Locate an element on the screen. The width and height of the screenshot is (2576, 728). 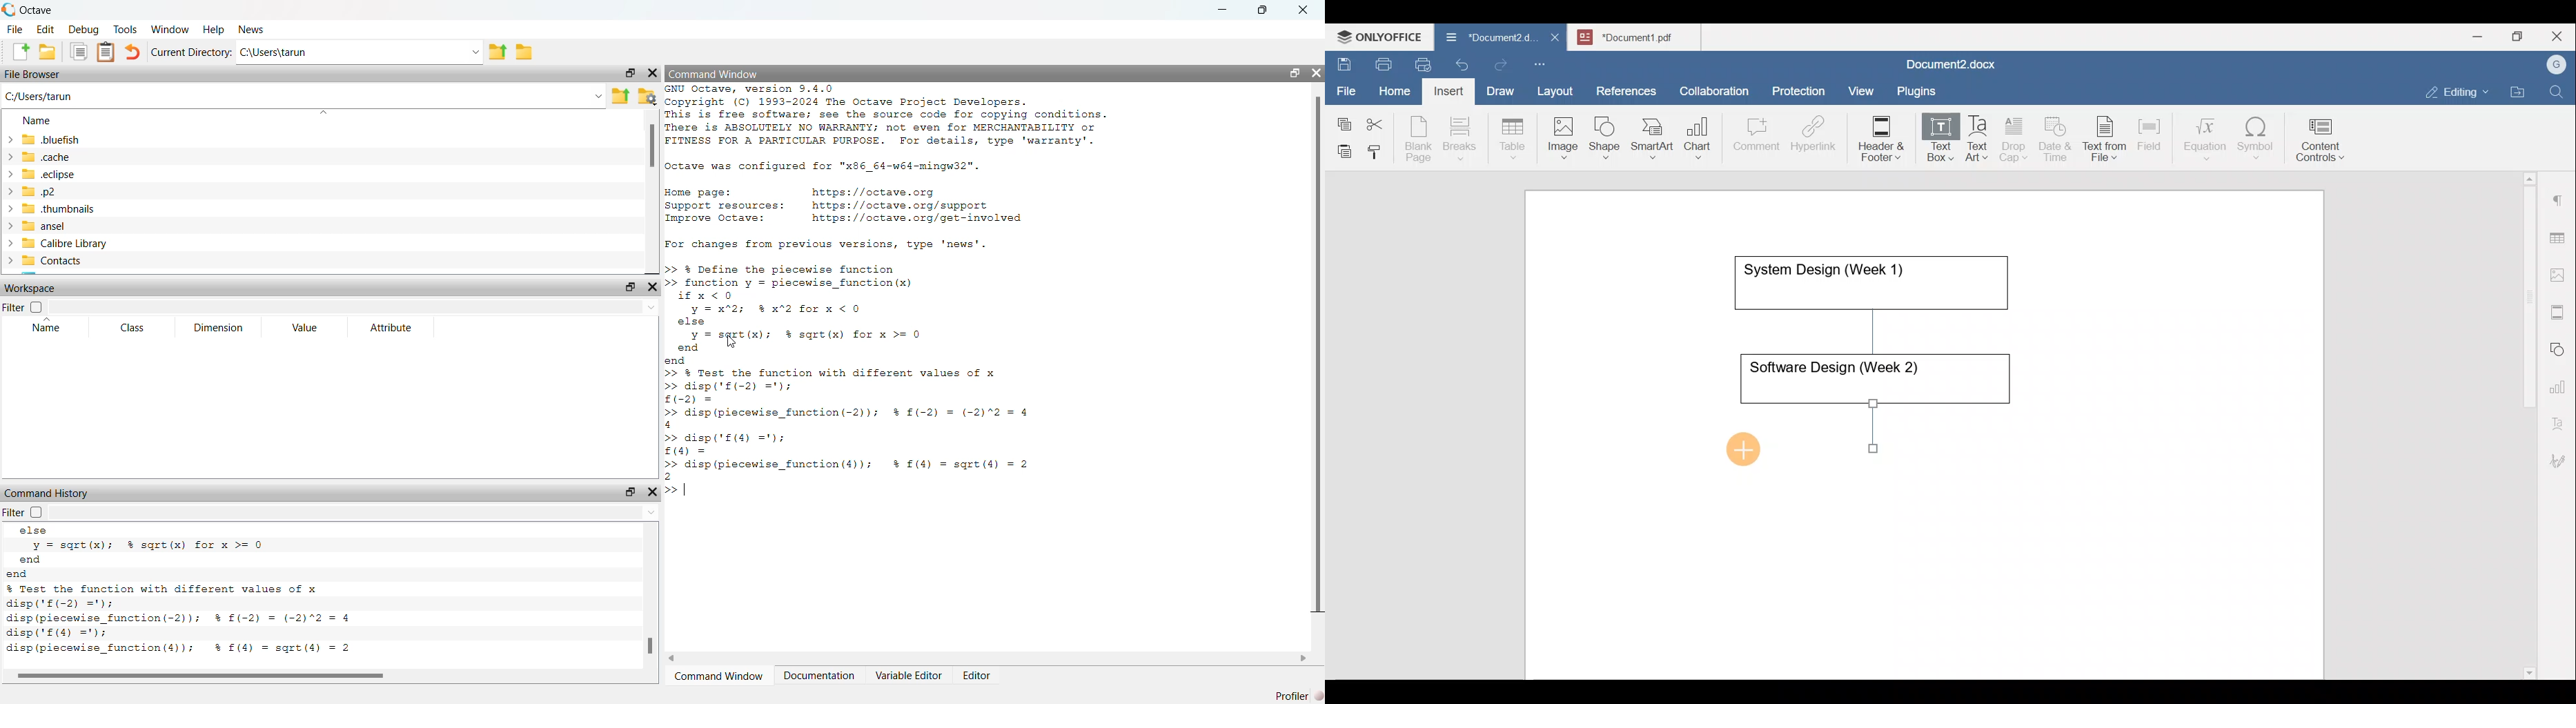
Text from file is located at coordinates (2107, 138).